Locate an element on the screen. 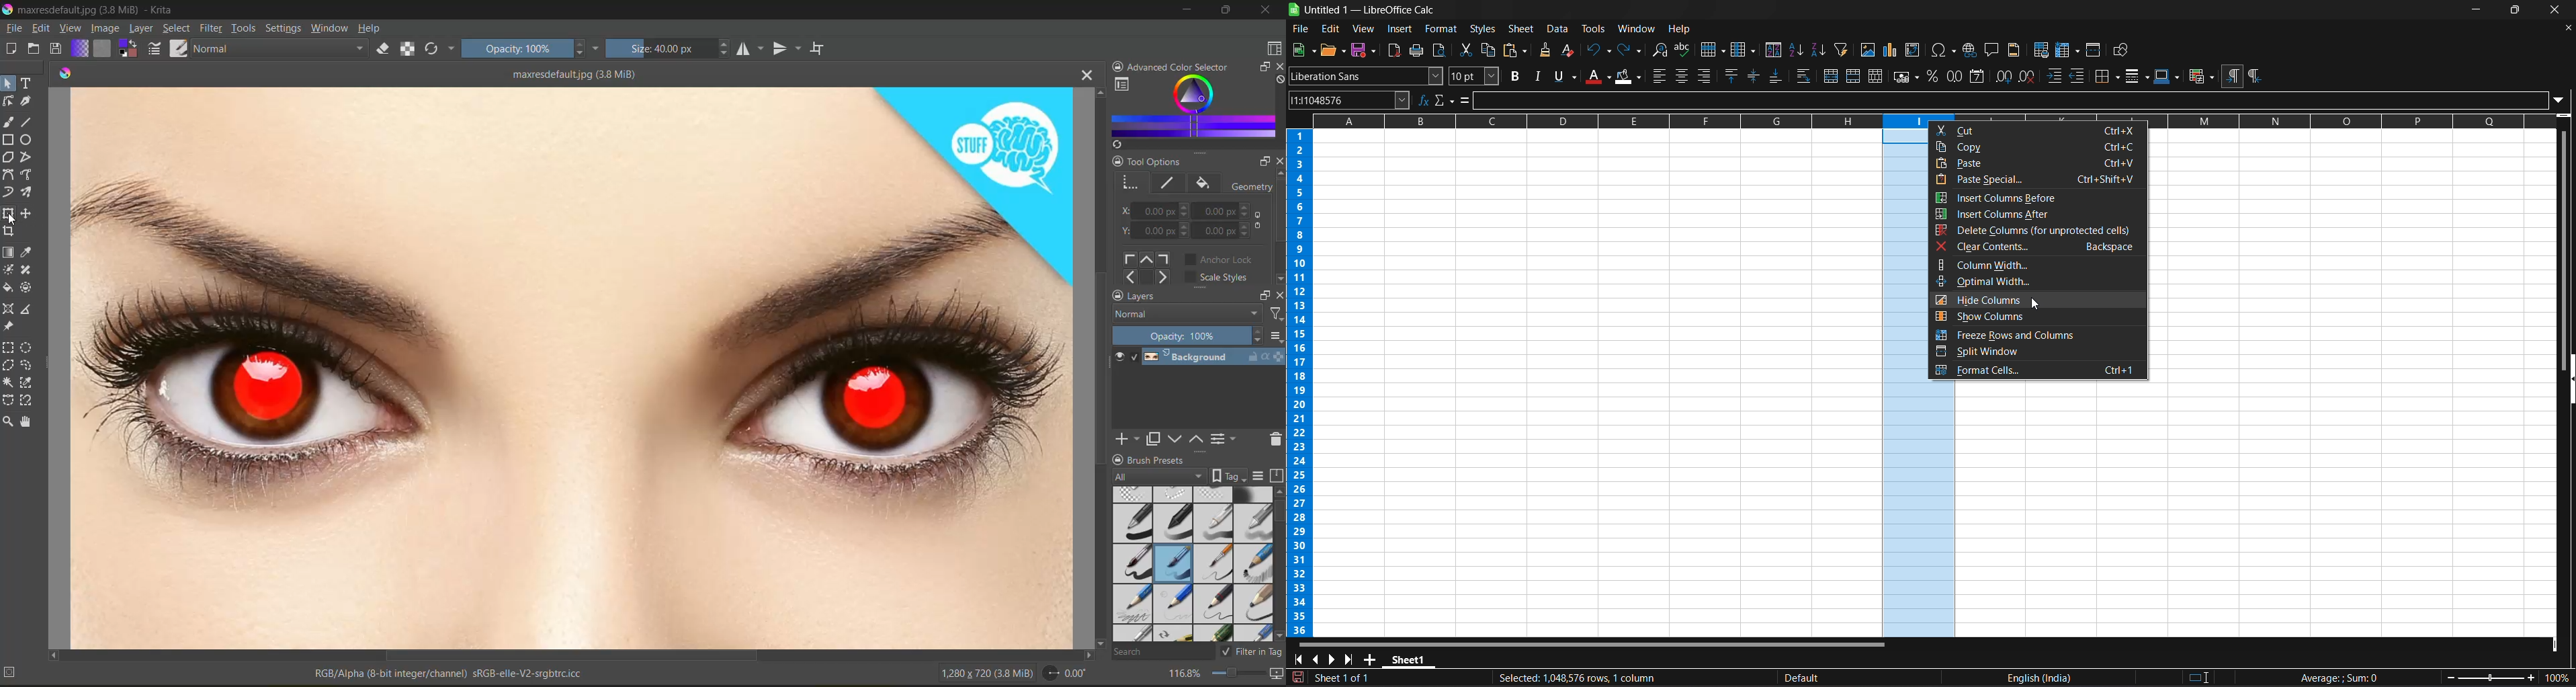 The height and width of the screenshot is (700, 2576). tool is located at coordinates (10, 288).